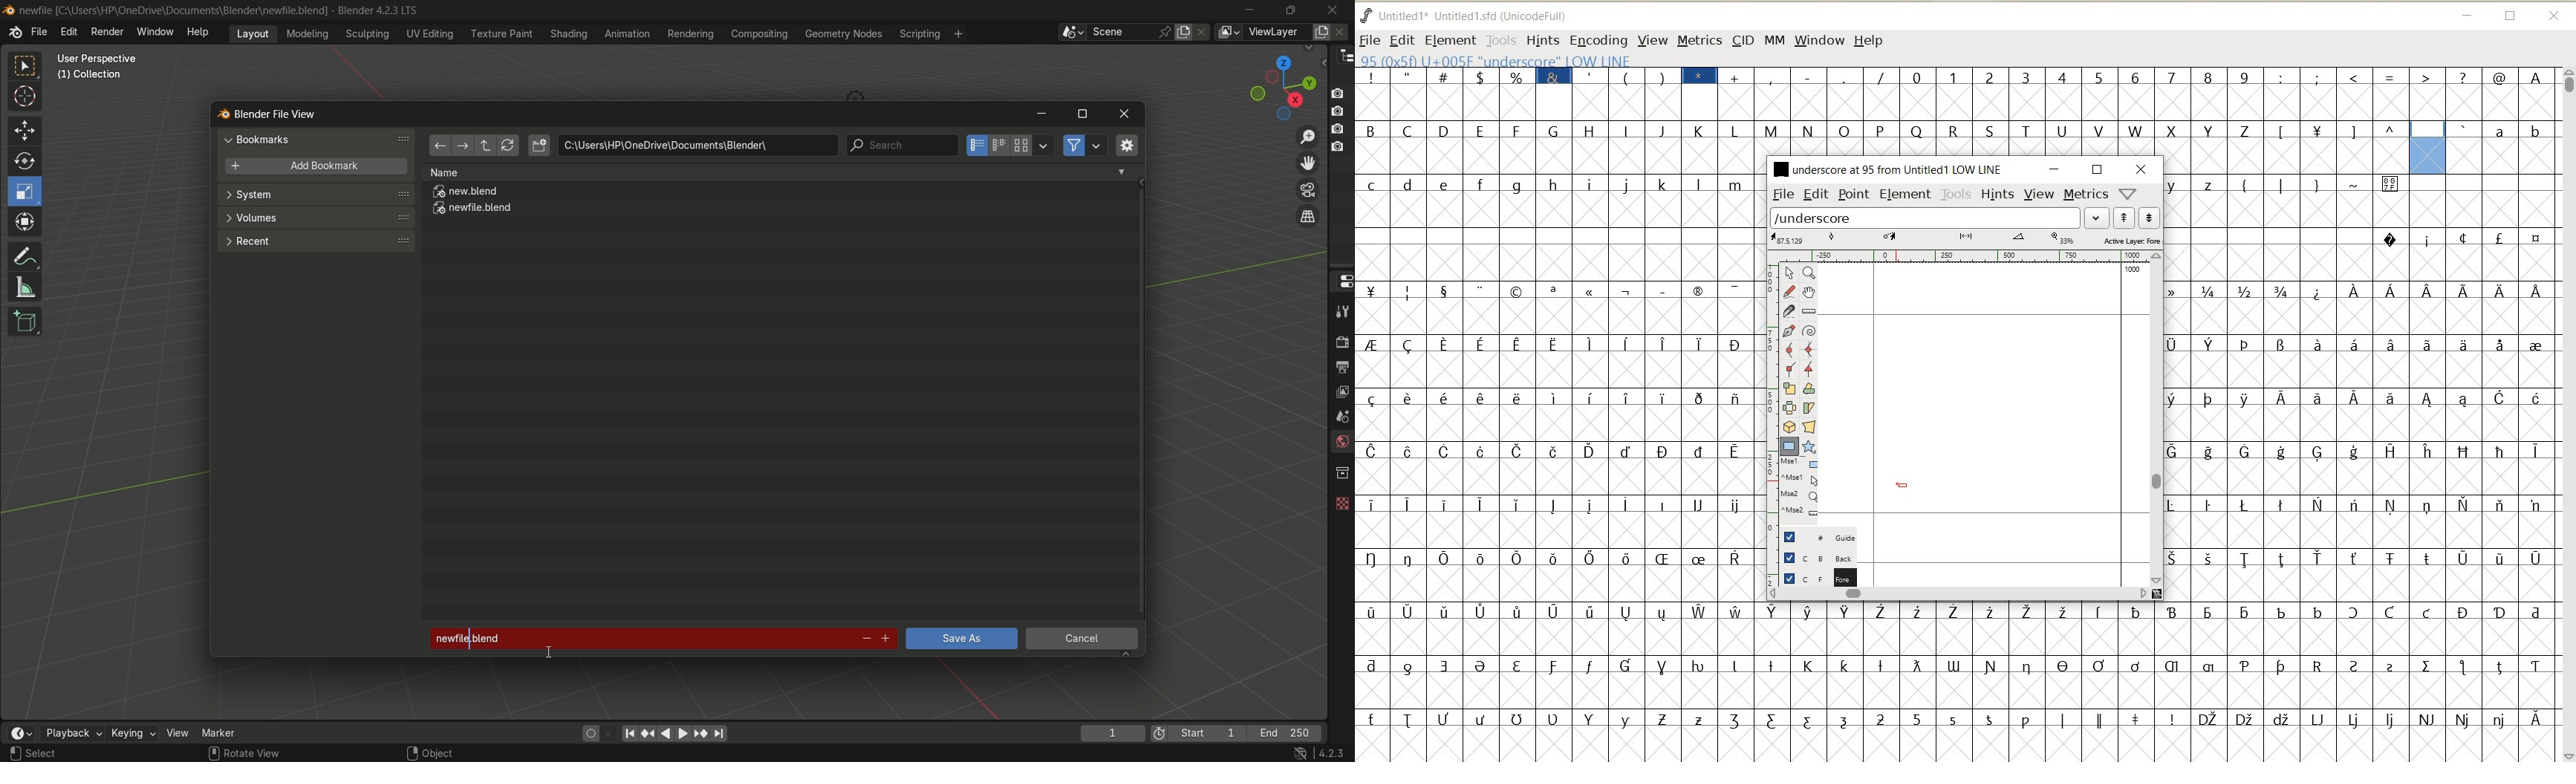  Describe the element at coordinates (1888, 169) in the screenshot. I see `FONT NAME` at that location.